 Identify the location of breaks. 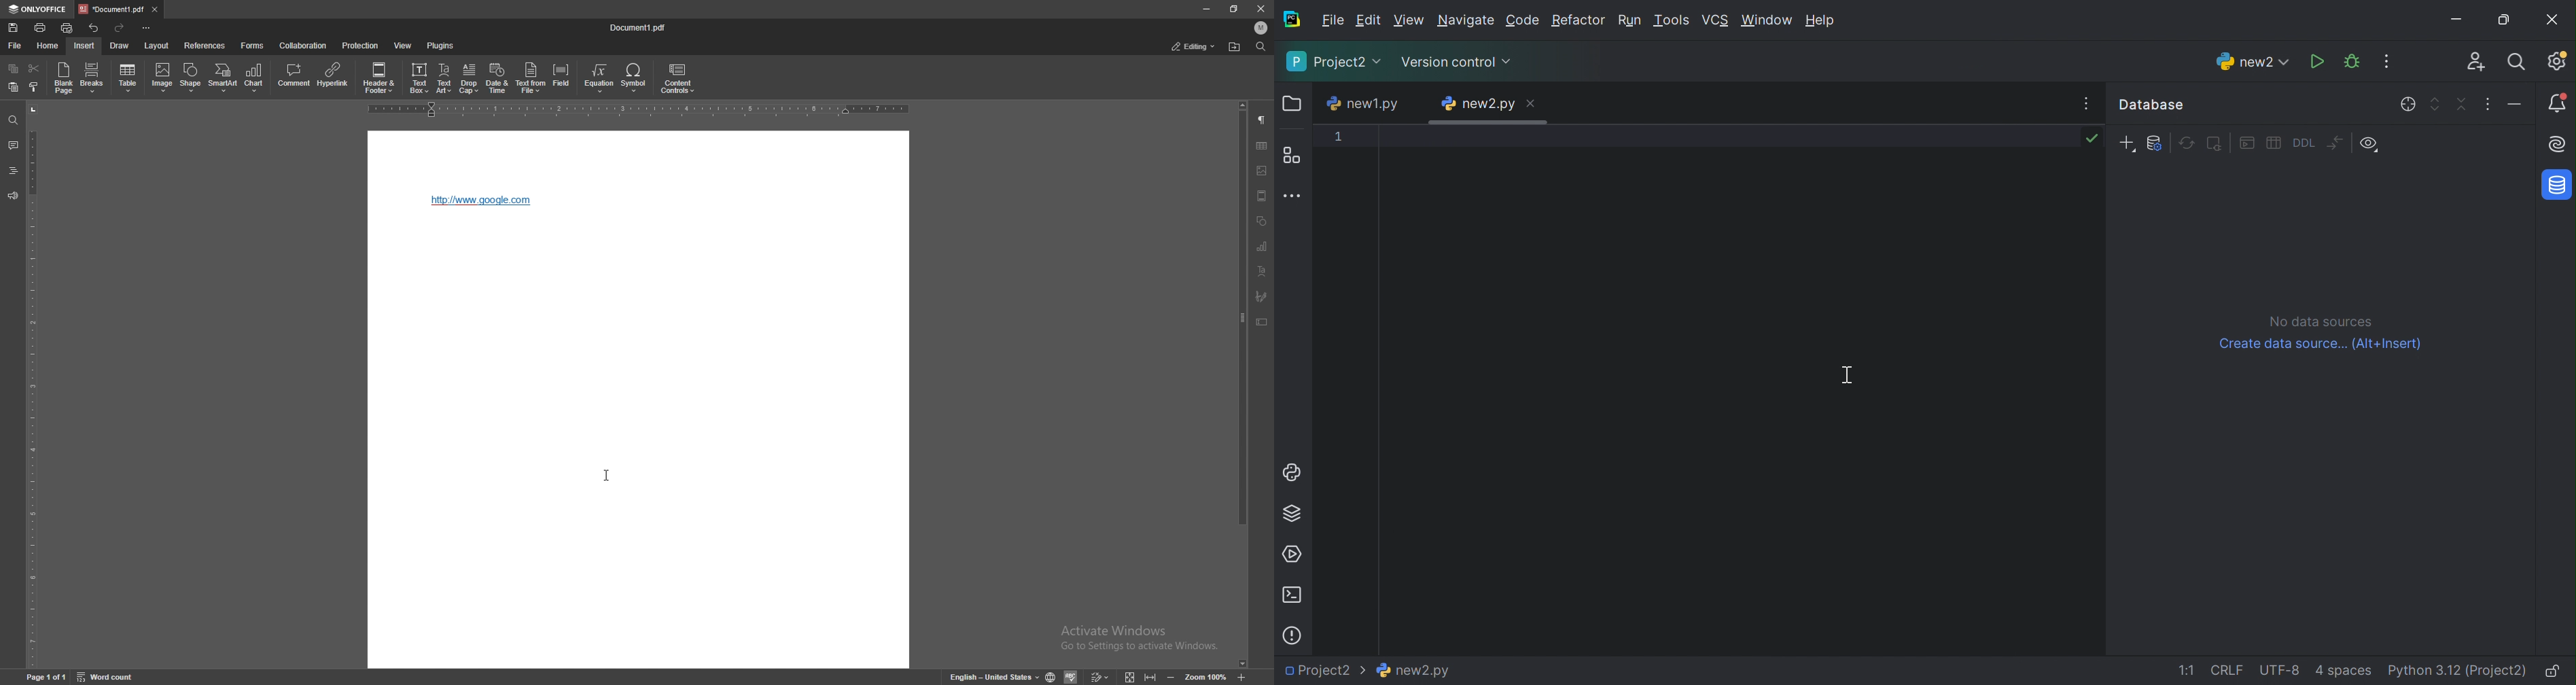
(92, 77).